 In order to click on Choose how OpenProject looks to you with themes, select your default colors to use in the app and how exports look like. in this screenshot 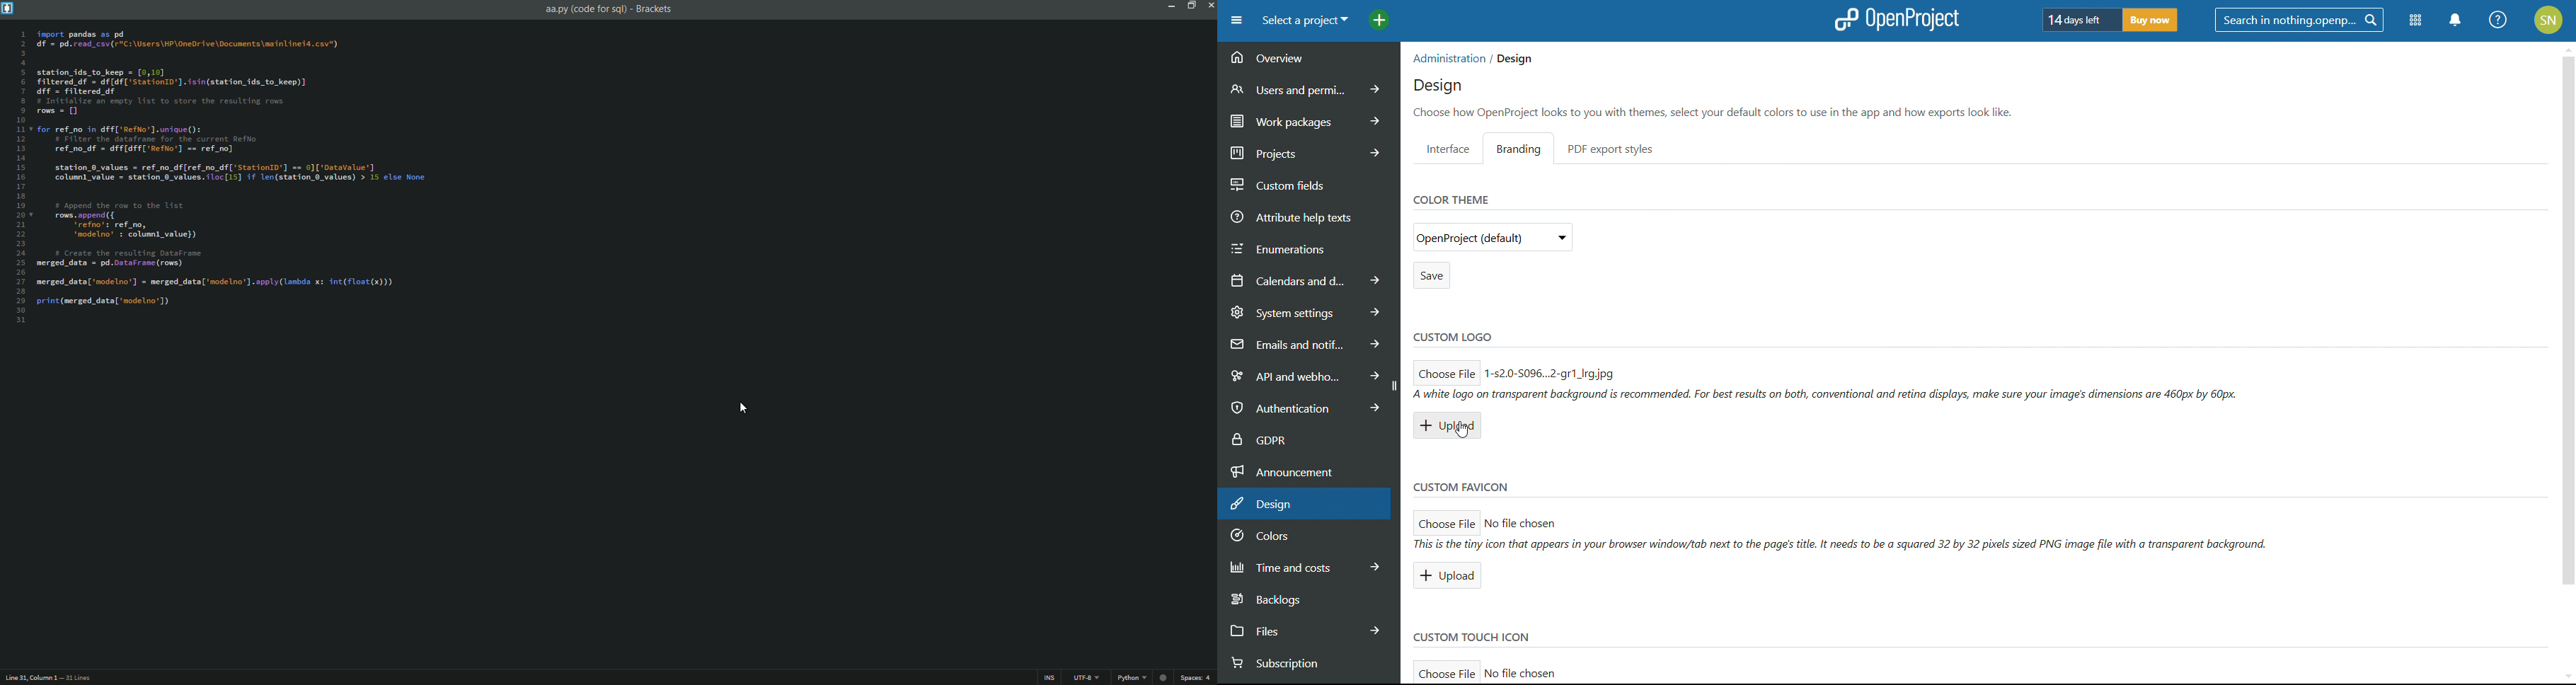, I will do `click(1717, 112)`.